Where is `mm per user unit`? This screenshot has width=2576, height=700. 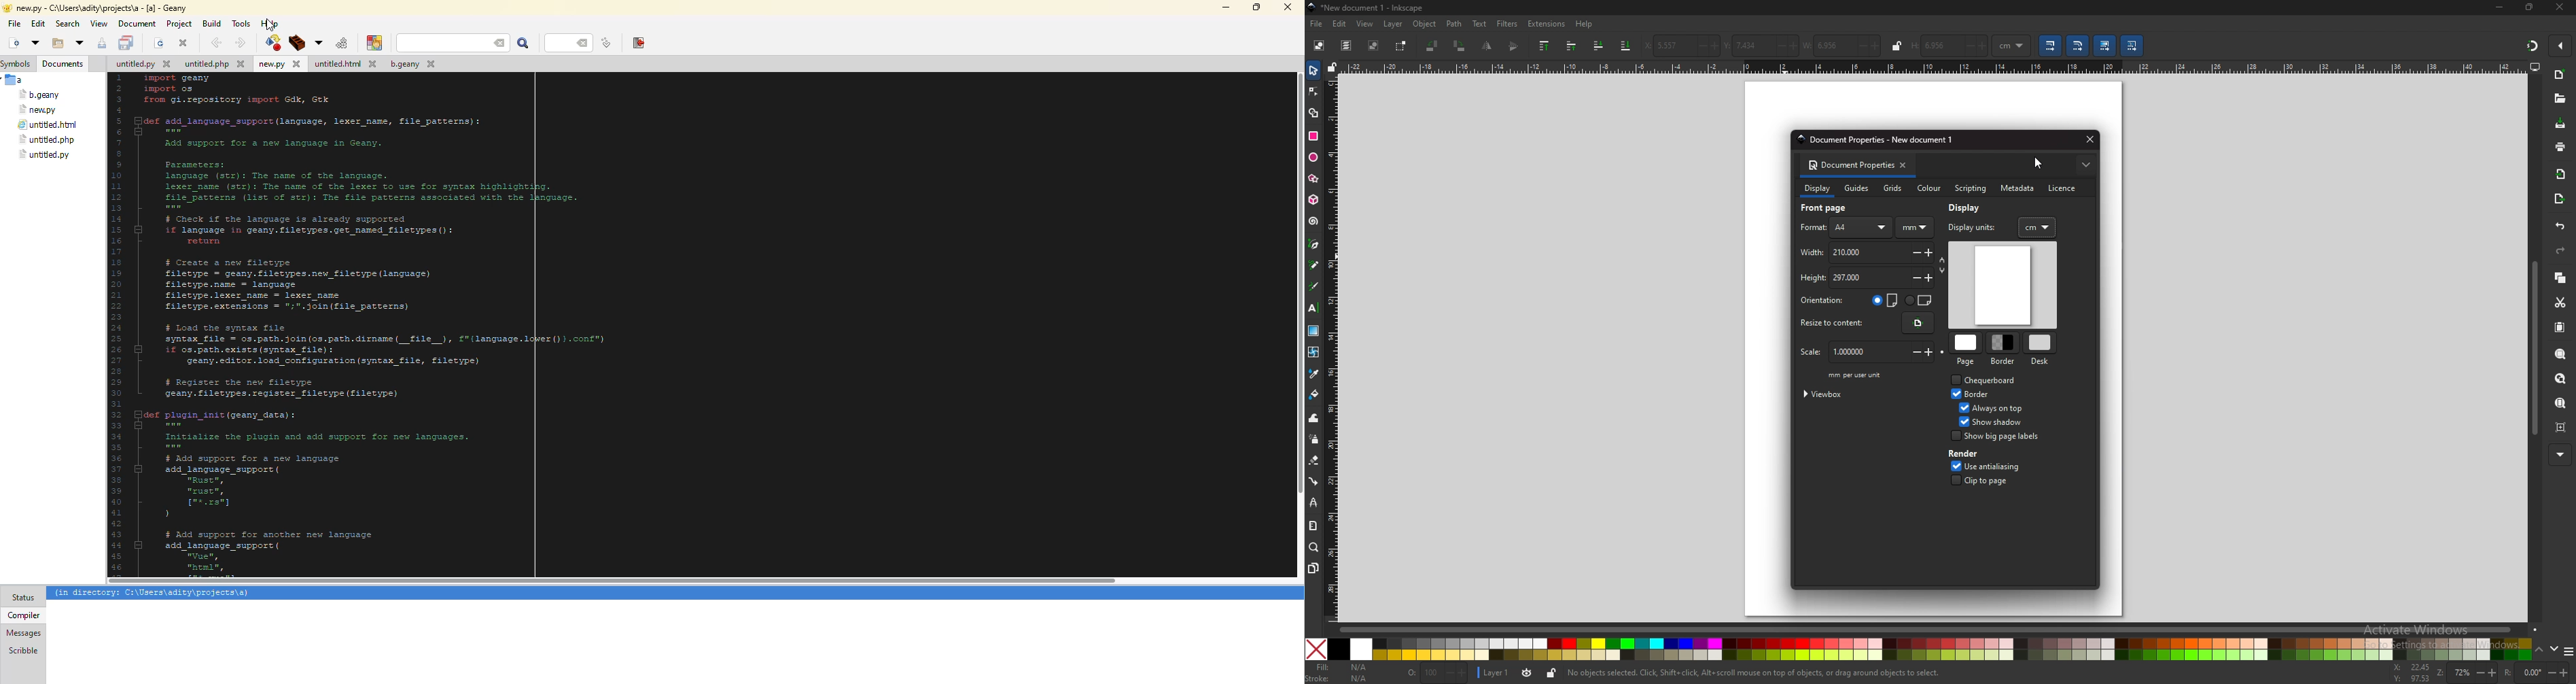
mm per user unit is located at coordinates (1857, 375).